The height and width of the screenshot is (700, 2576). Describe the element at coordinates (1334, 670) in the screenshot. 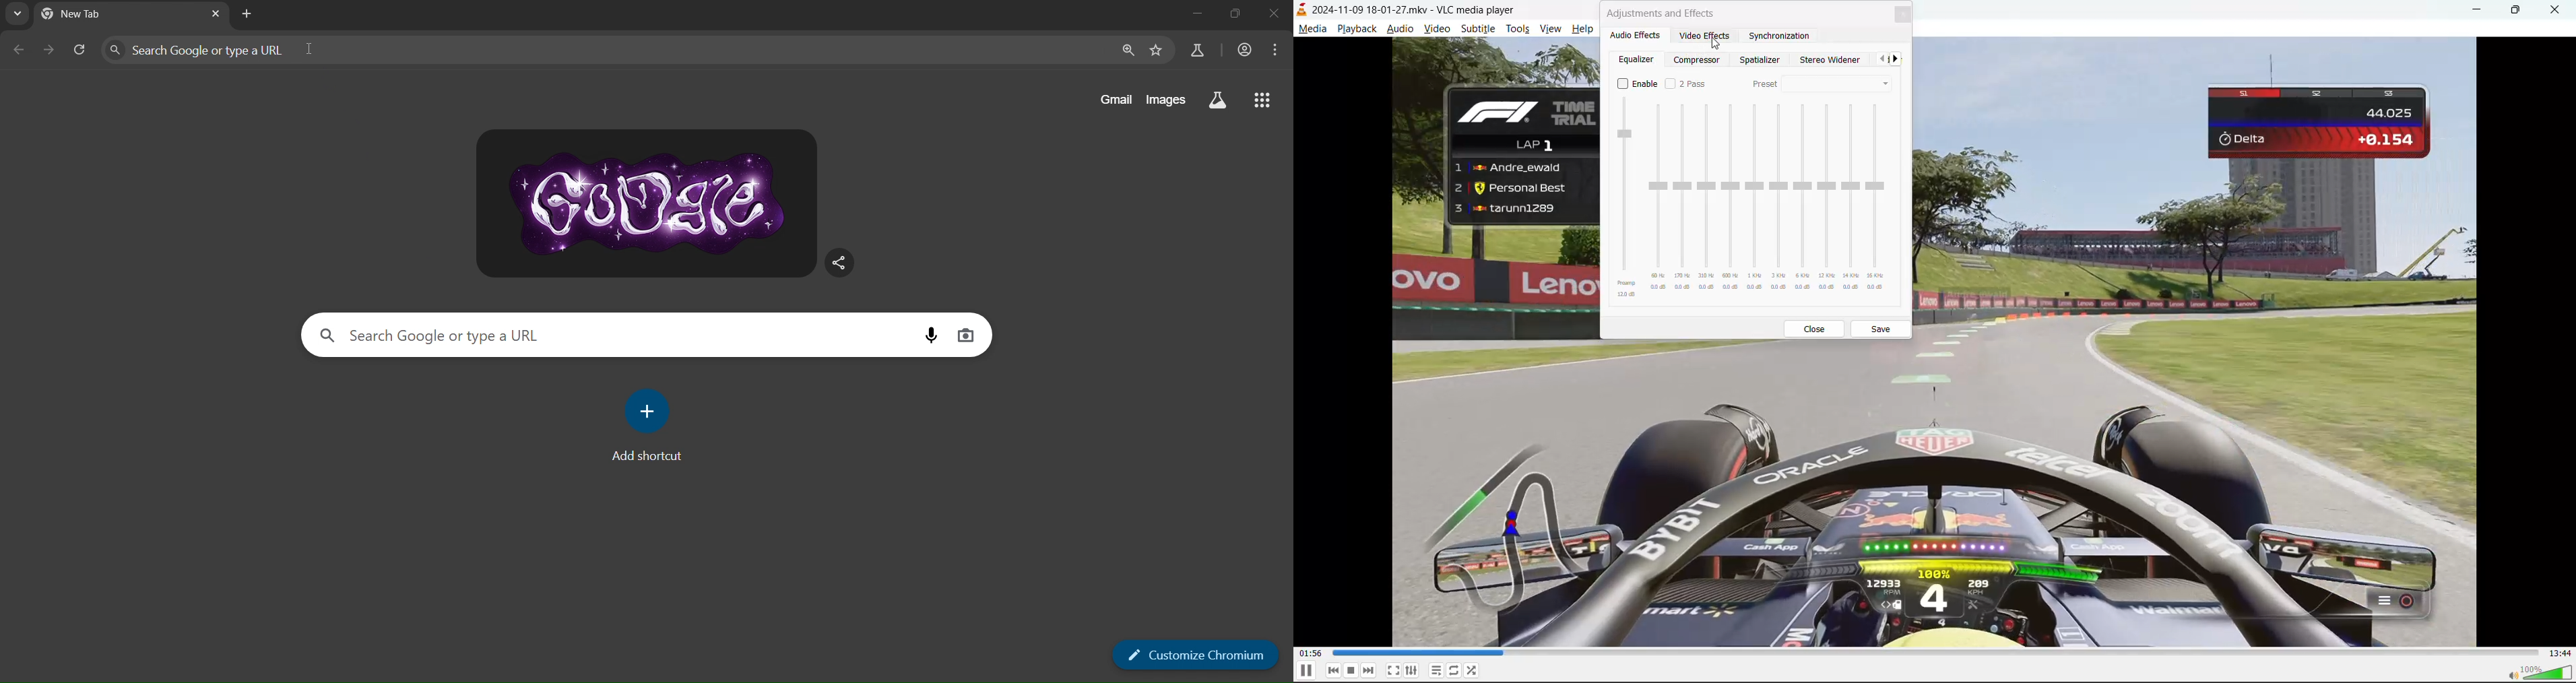

I see `previous` at that location.